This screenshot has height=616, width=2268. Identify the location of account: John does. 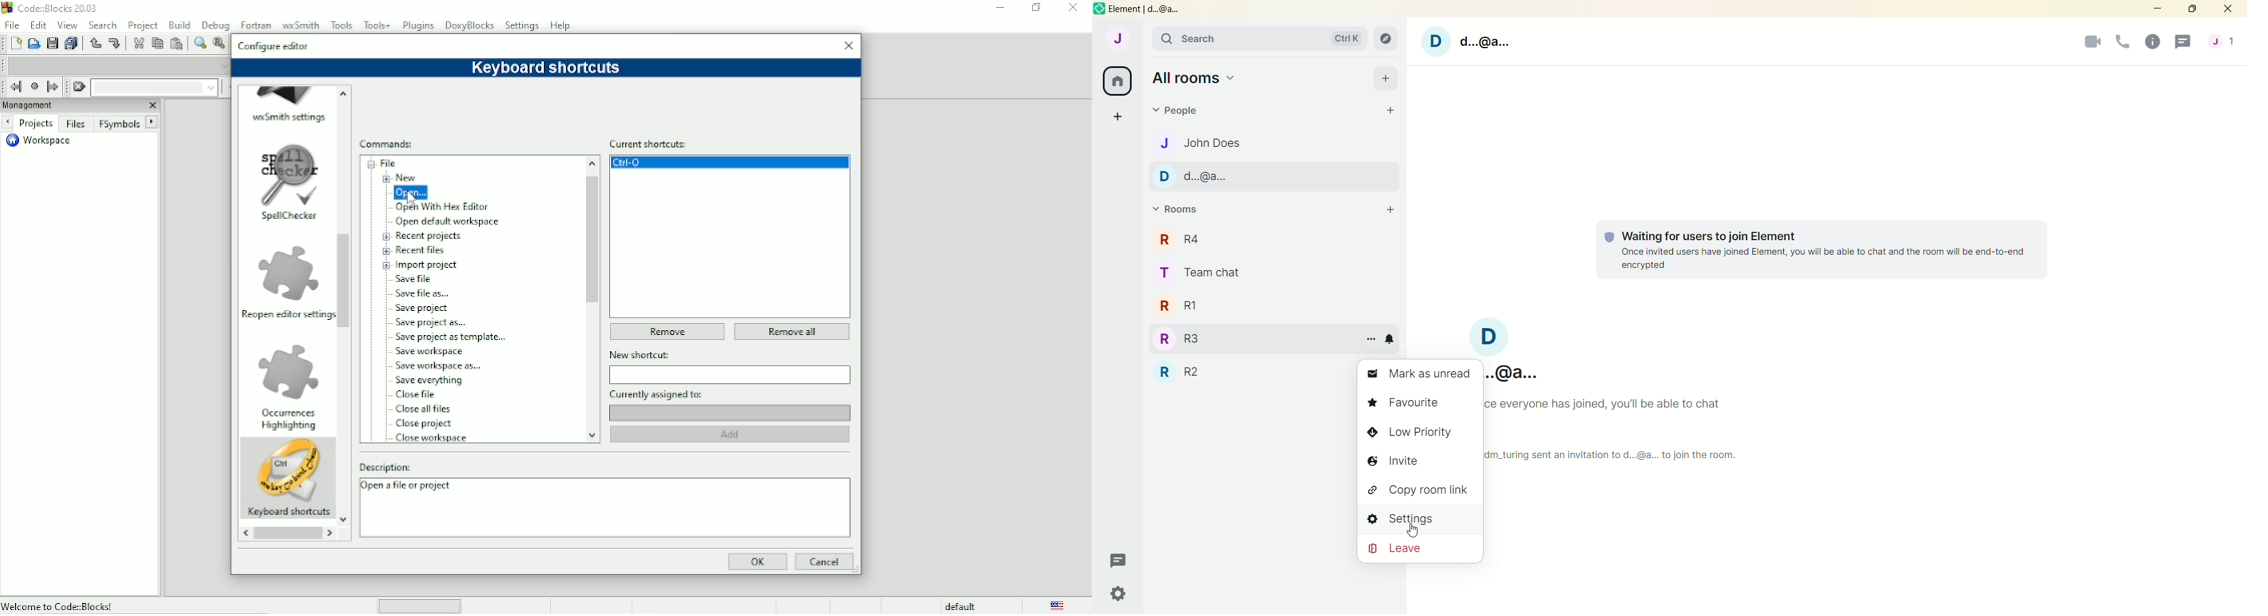
(1118, 41).